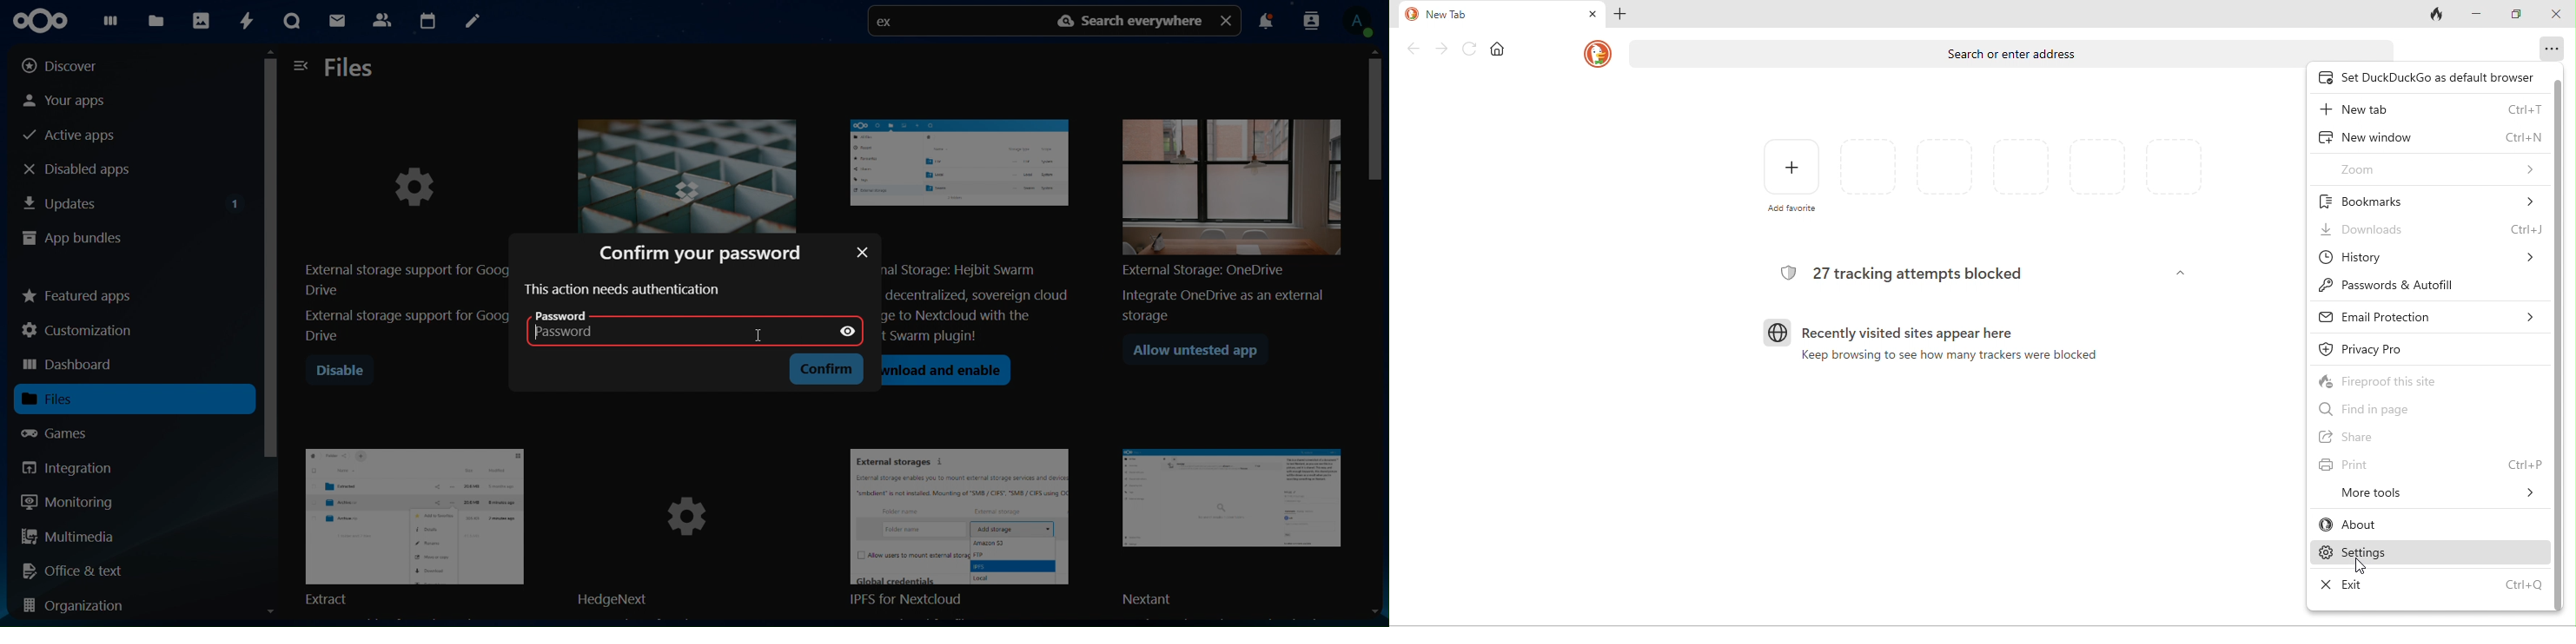  What do you see at coordinates (2478, 13) in the screenshot?
I see `minimize` at bounding box center [2478, 13].